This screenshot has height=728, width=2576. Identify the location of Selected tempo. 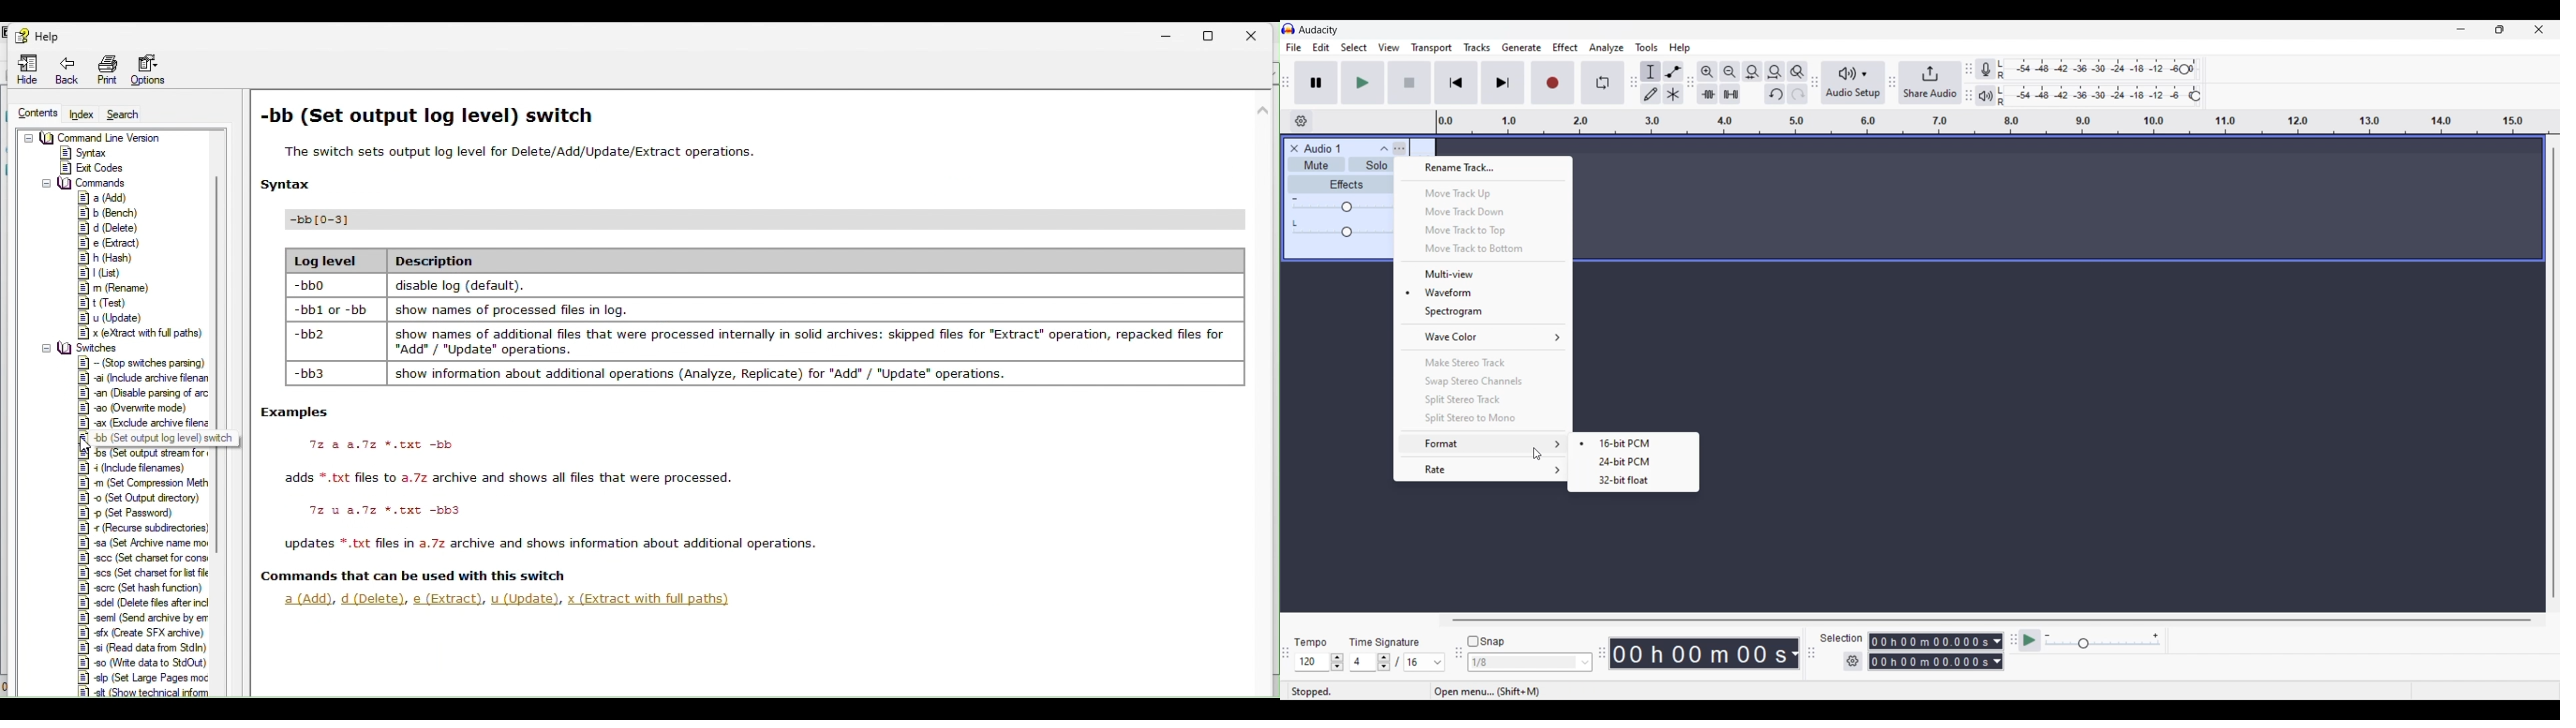
(1311, 662).